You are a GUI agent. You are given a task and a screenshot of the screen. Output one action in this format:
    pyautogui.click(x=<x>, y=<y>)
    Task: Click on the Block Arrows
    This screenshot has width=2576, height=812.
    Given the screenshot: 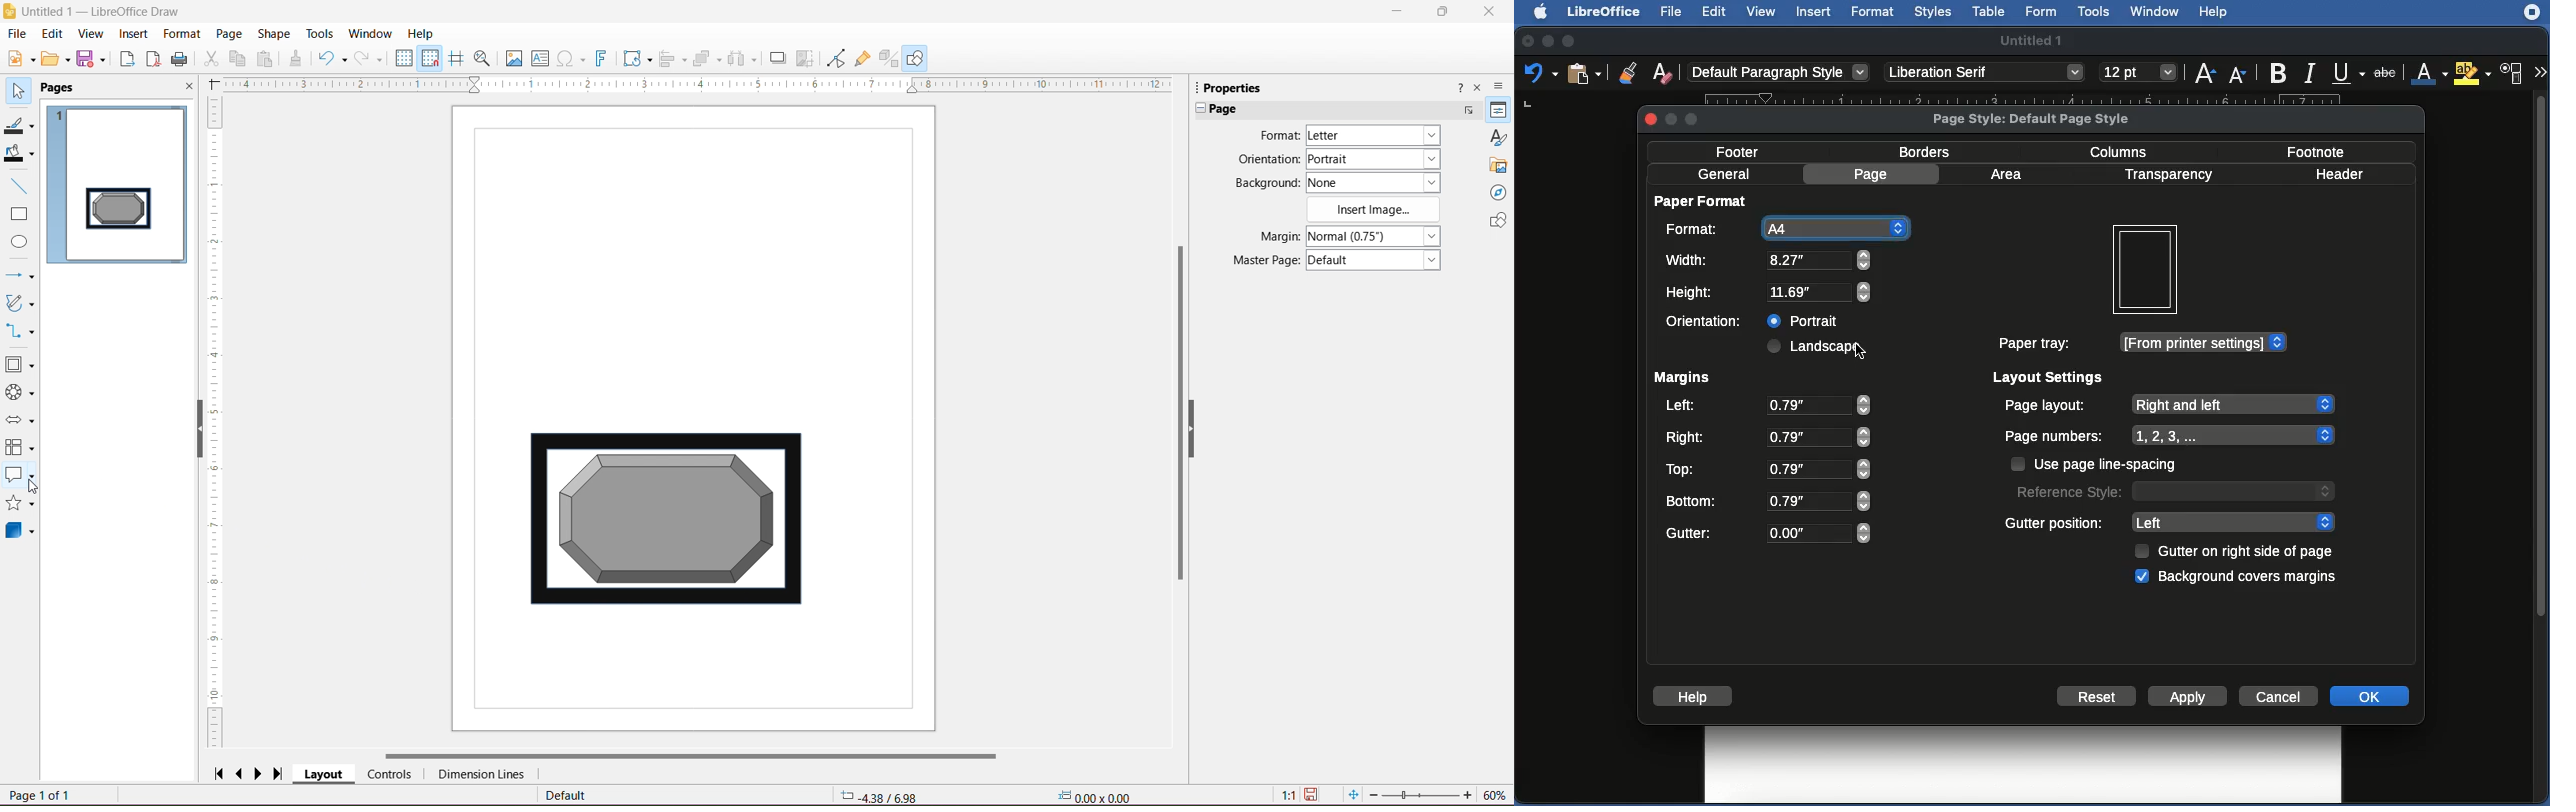 What is the action you would take?
    pyautogui.click(x=21, y=420)
    